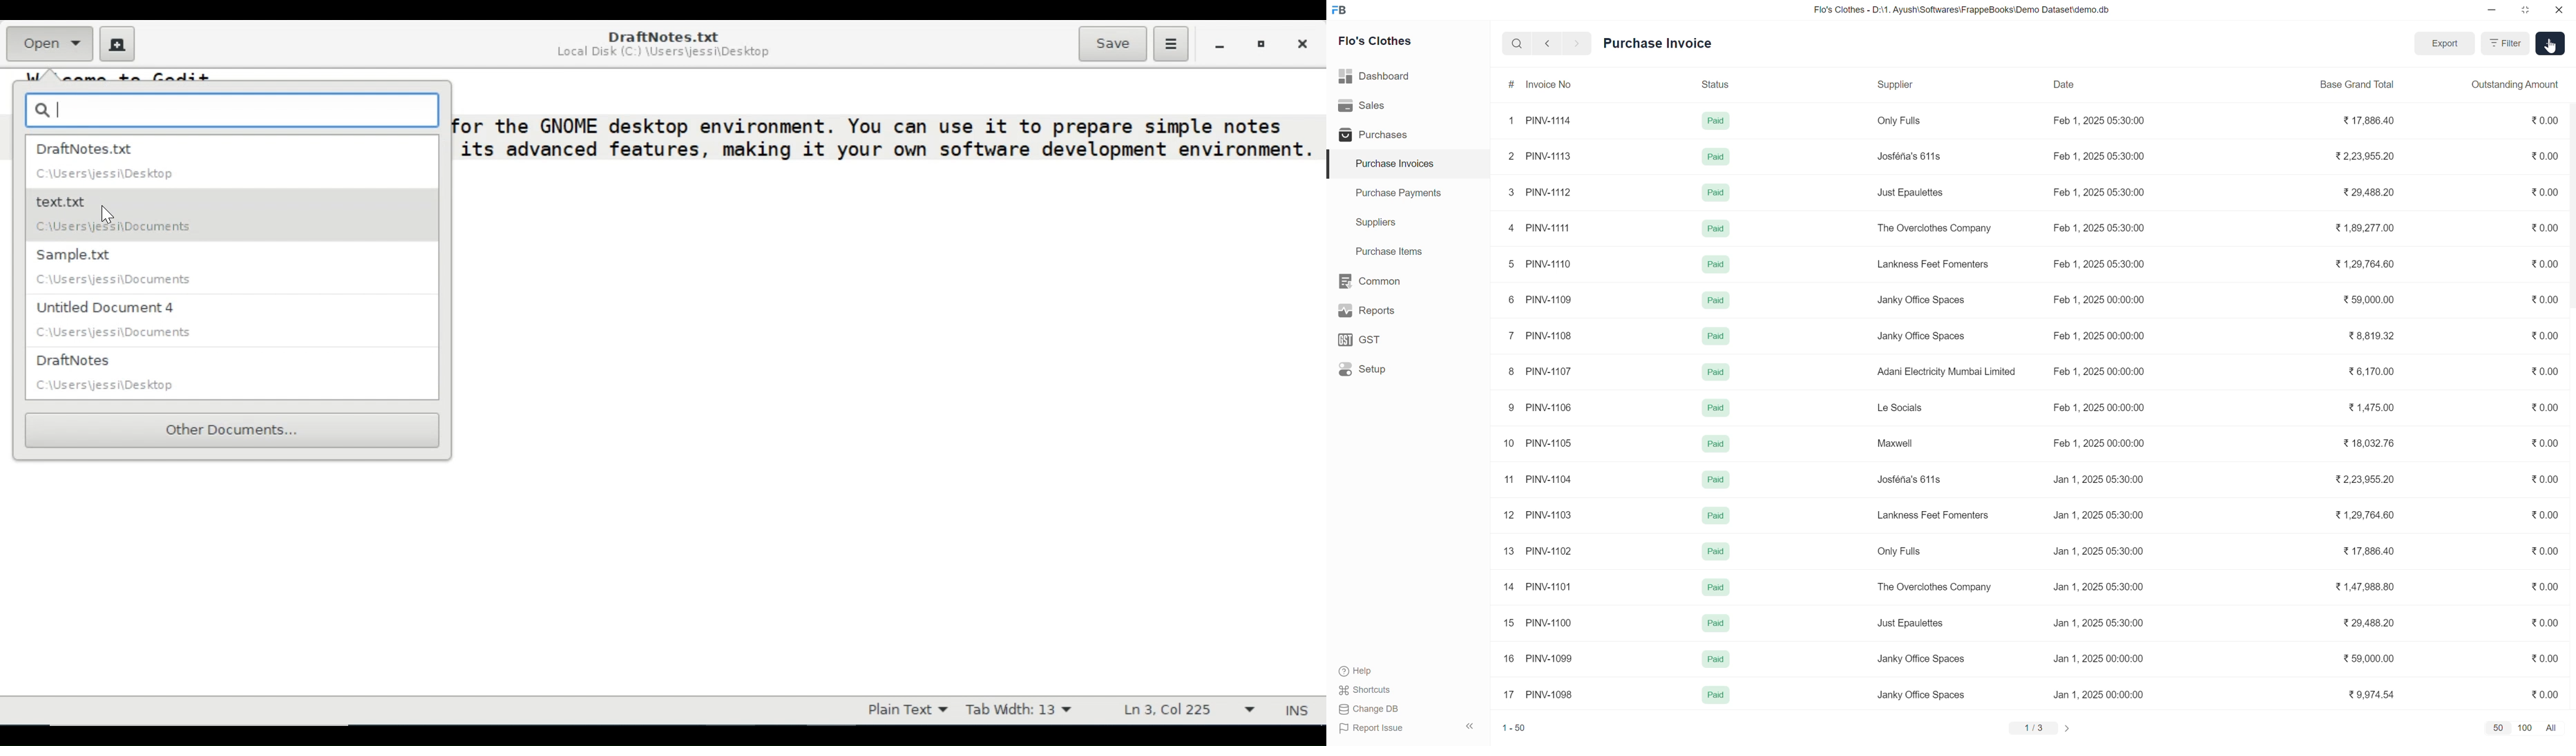 The width and height of the screenshot is (2576, 756). I want to click on 9,974.54, so click(2371, 693).